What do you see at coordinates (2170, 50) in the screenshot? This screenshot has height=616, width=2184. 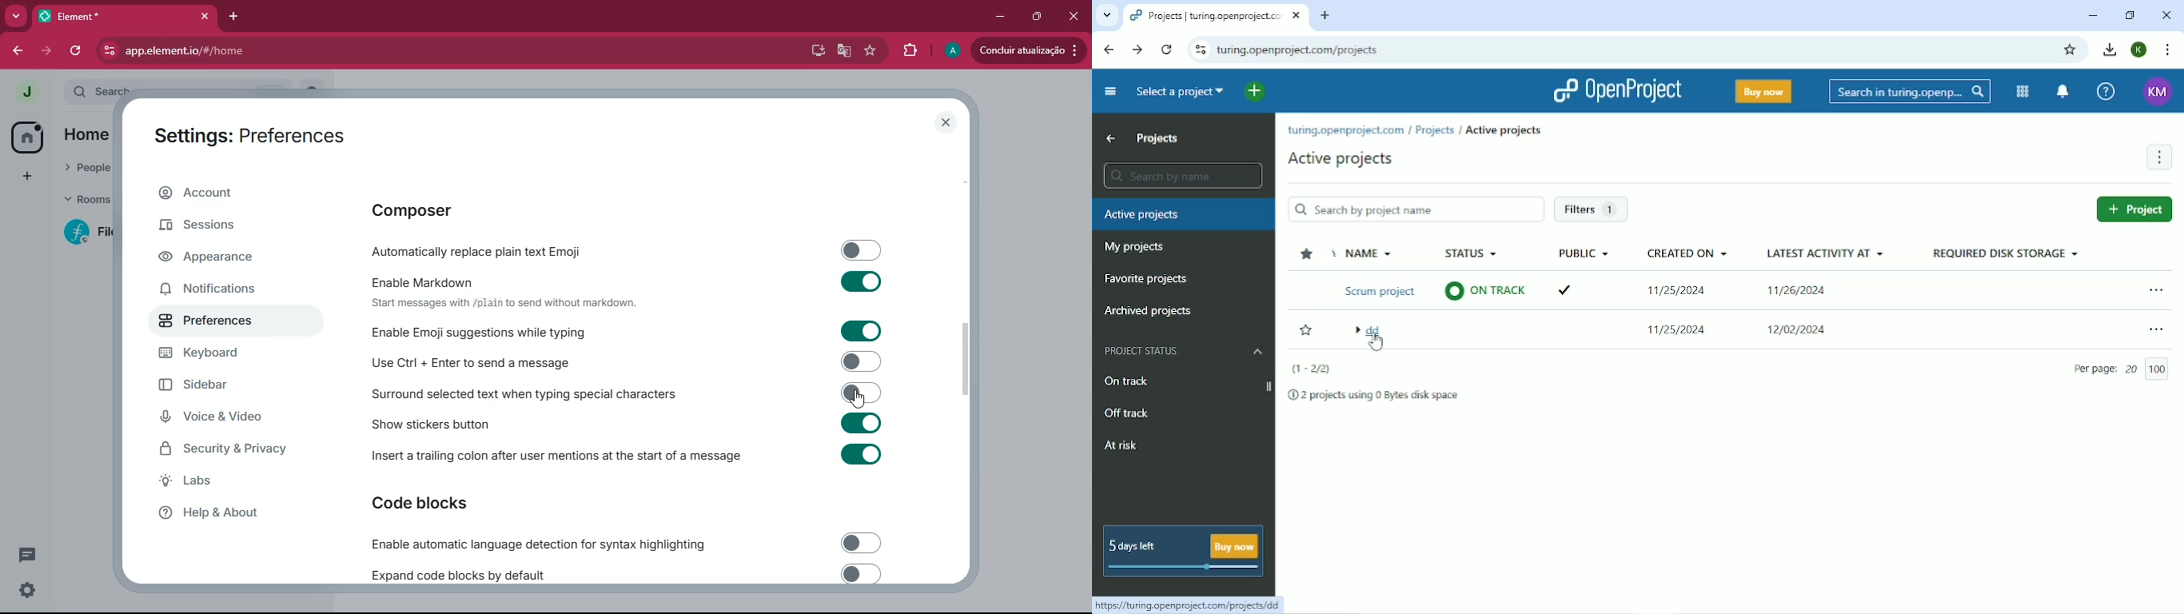 I see `Customize and control google chrome` at bounding box center [2170, 50].